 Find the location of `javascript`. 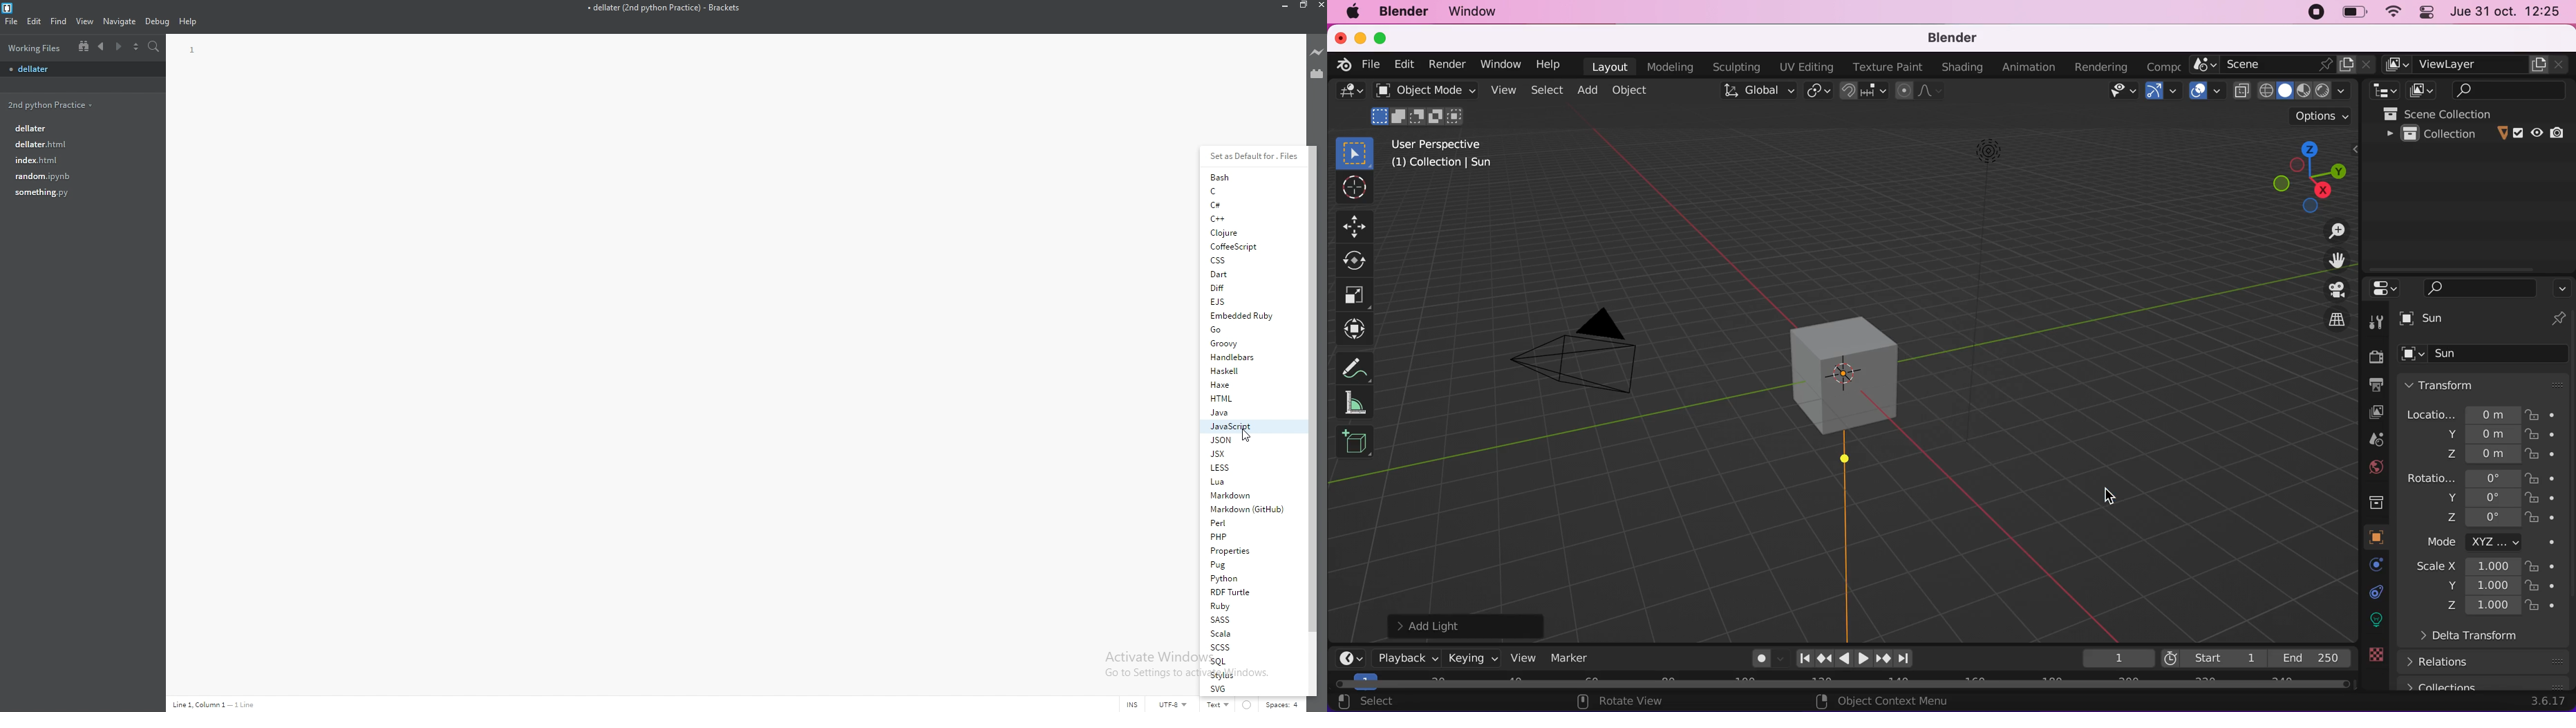

javascript is located at coordinates (1250, 427).